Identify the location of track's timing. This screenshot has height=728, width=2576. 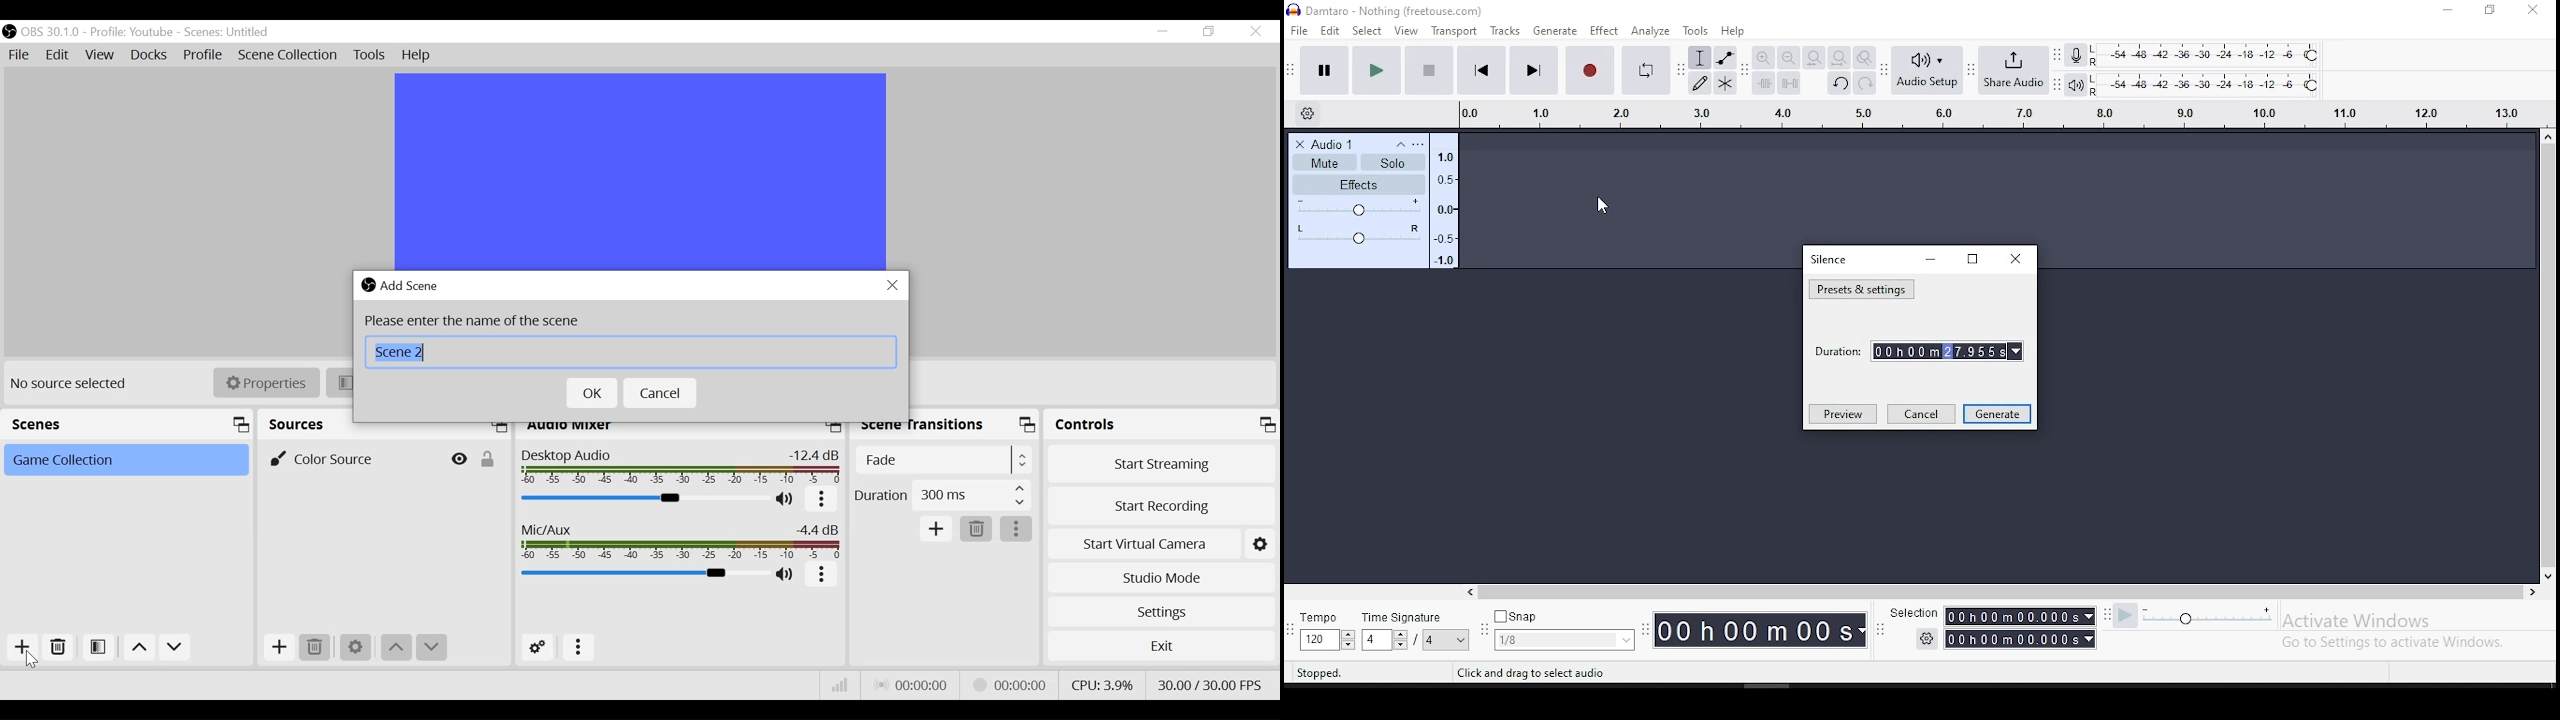
(1999, 113).